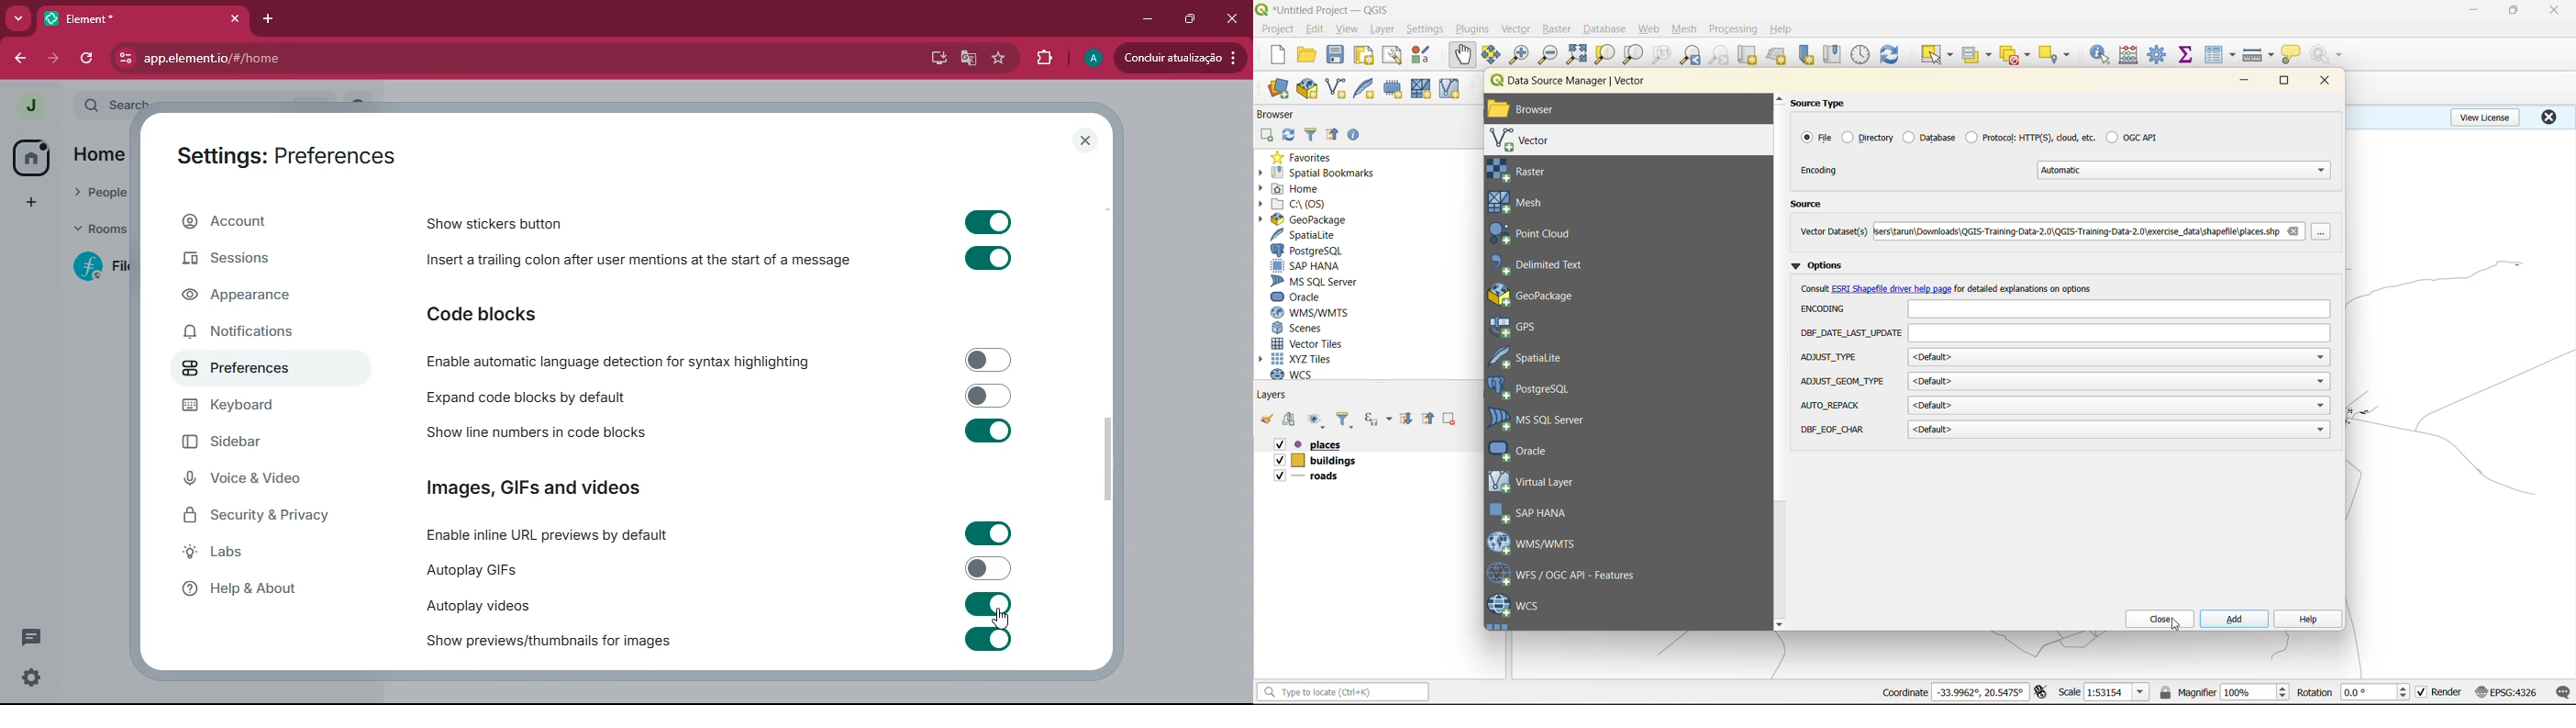 Image resolution: width=2576 pixels, height=728 pixels. I want to click on home, so click(1295, 190).